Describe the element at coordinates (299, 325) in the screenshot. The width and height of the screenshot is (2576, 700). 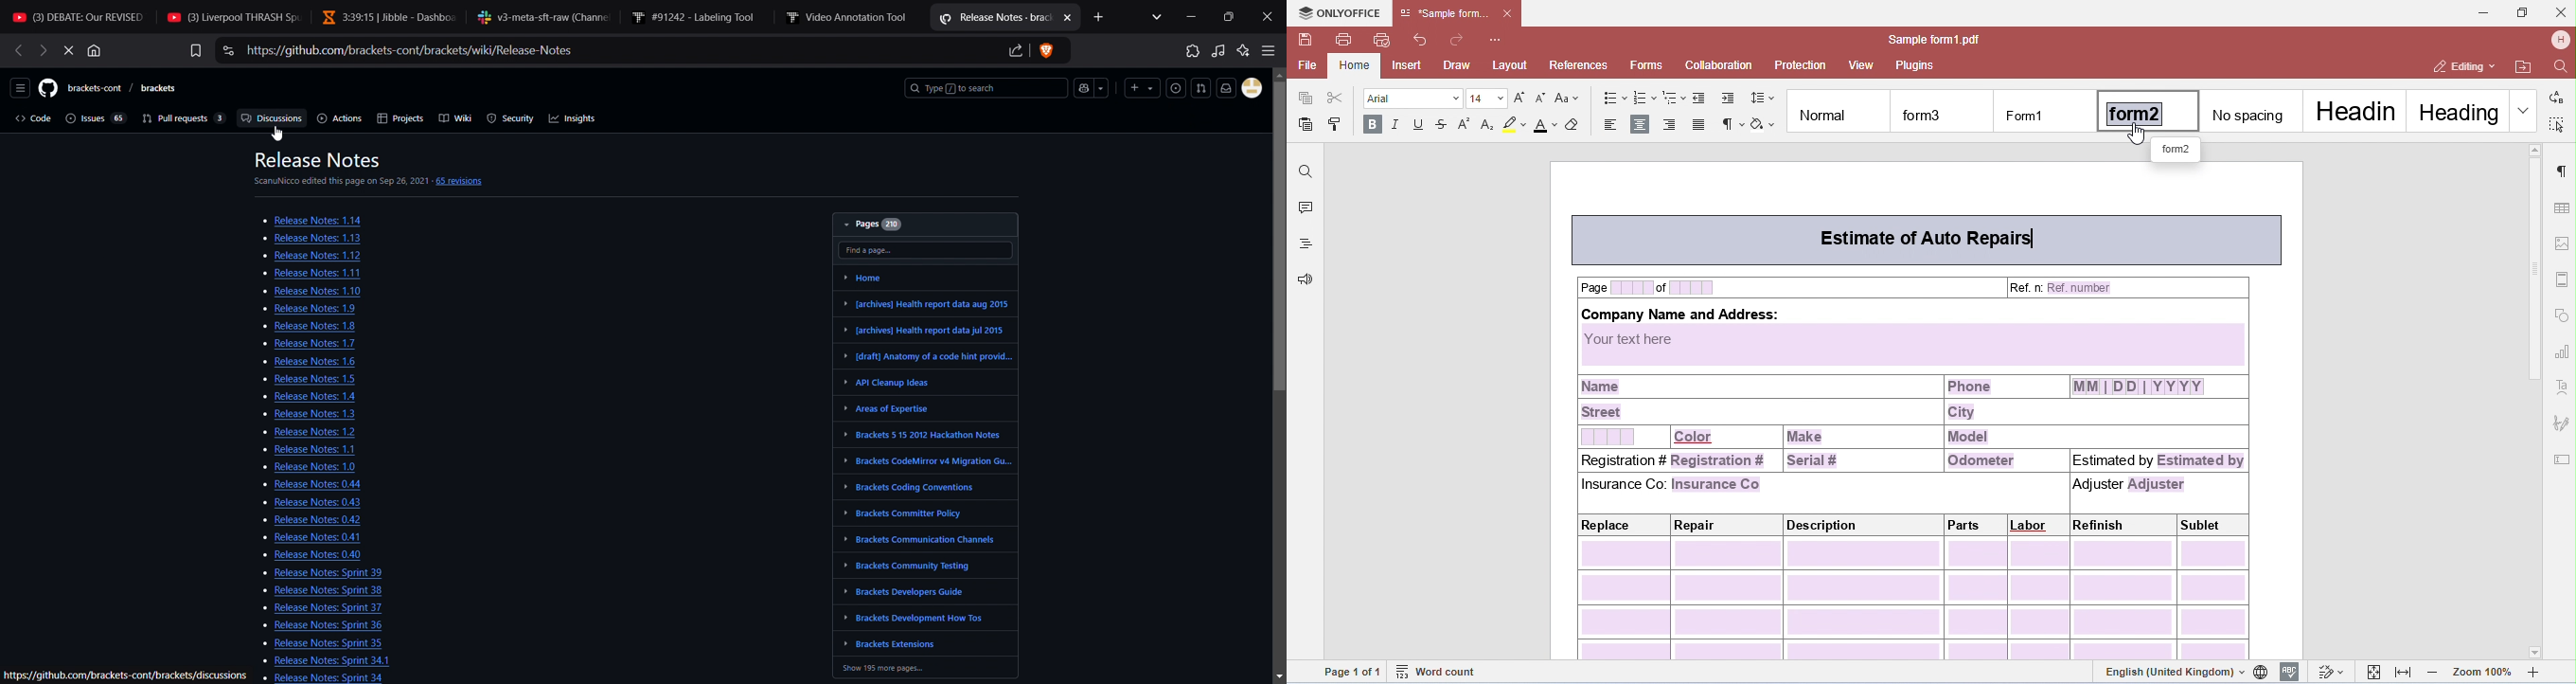
I see `o Release Notes: 1.8` at that location.